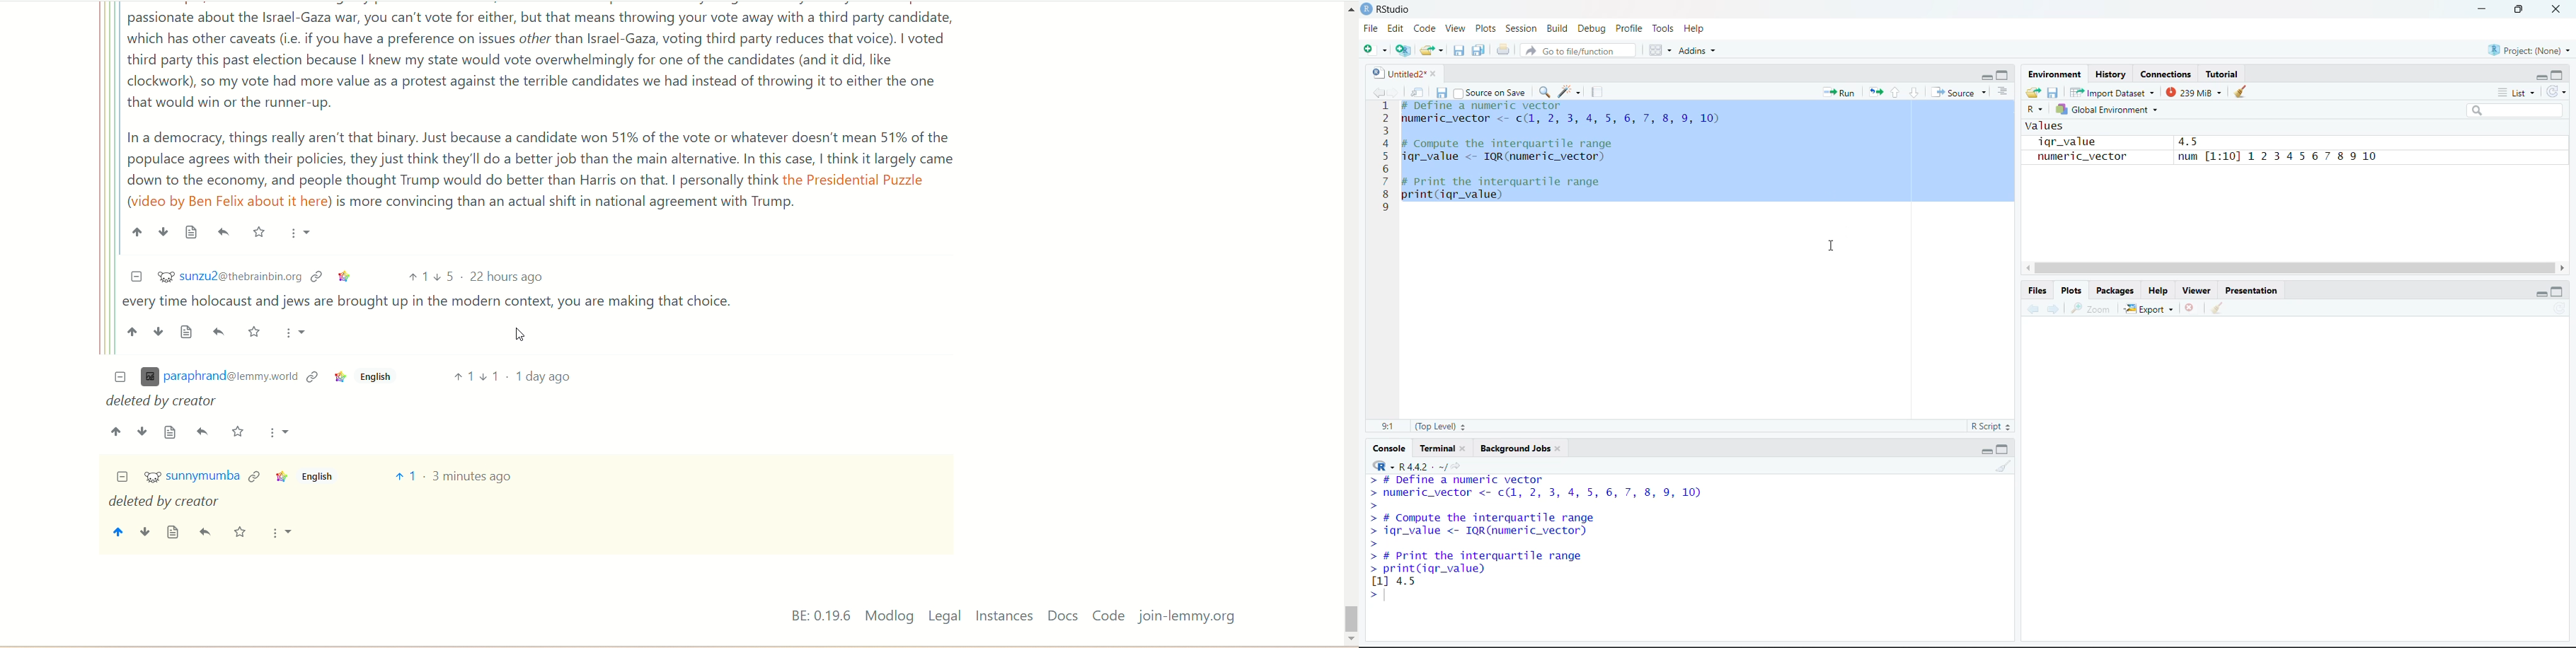 This screenshot has height=672, width=2576. What do you see at coordinates (2117, 290) in the screenshot?
I see `Packages` at bounding box center [2117, 290].